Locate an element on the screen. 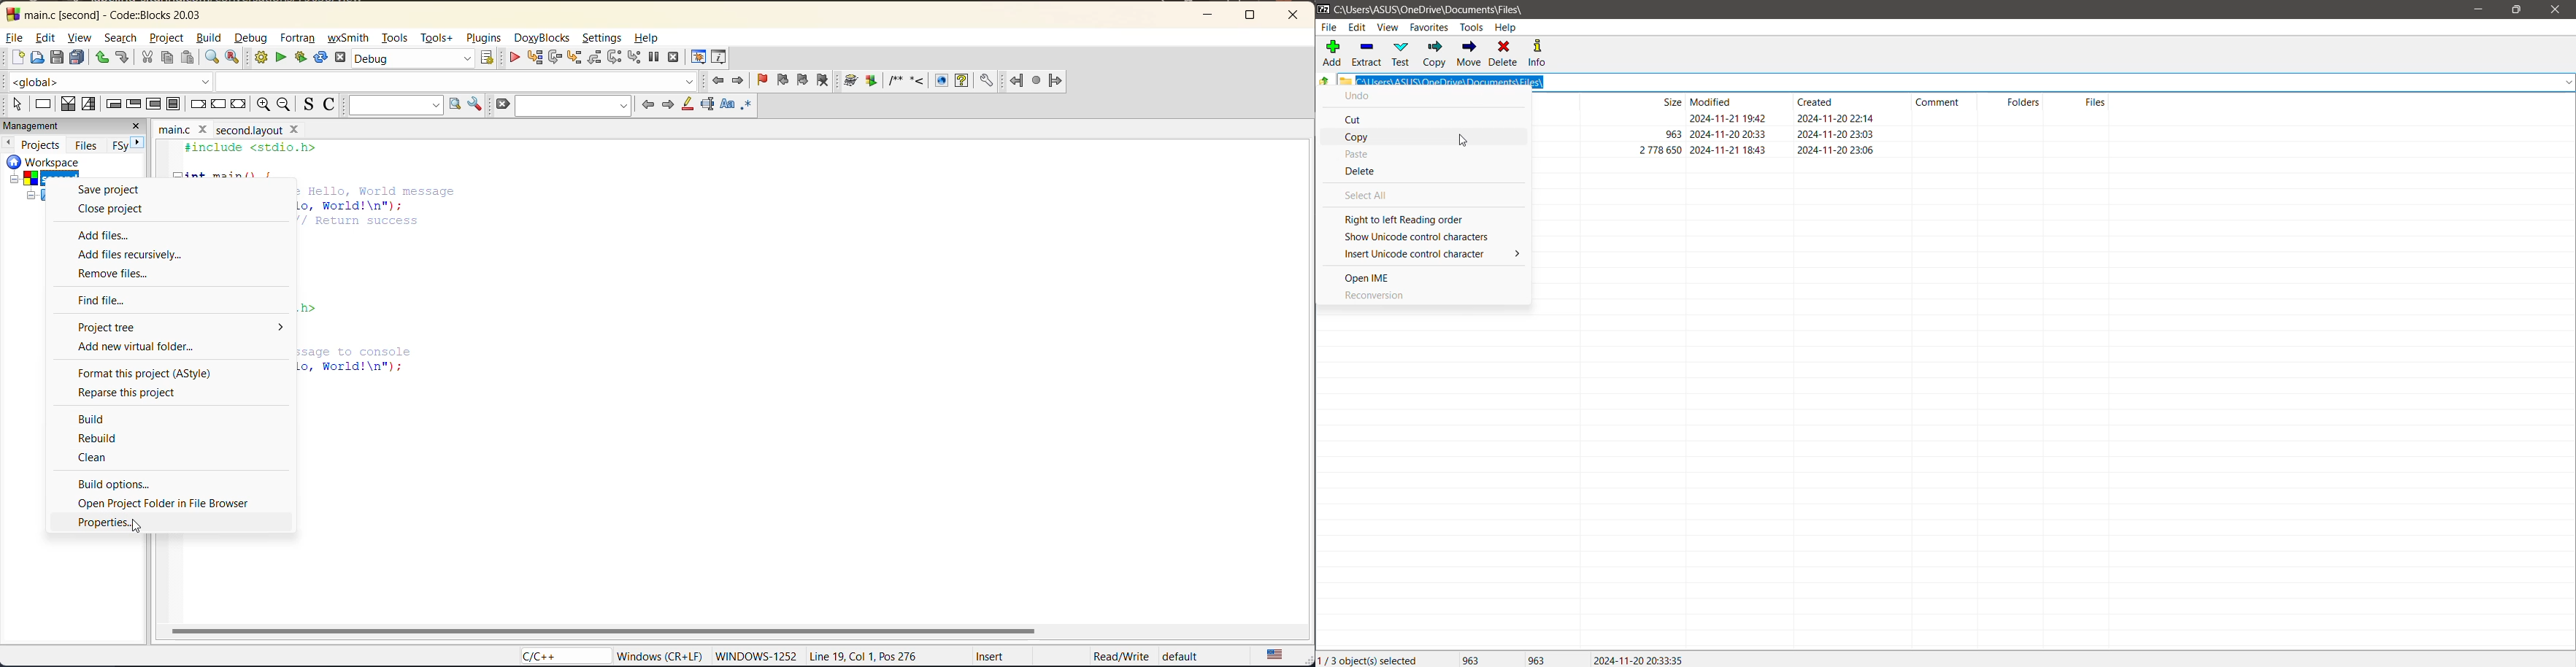 This screenshot has height=672, width=2576. copy is located at coordinates (166, 57).